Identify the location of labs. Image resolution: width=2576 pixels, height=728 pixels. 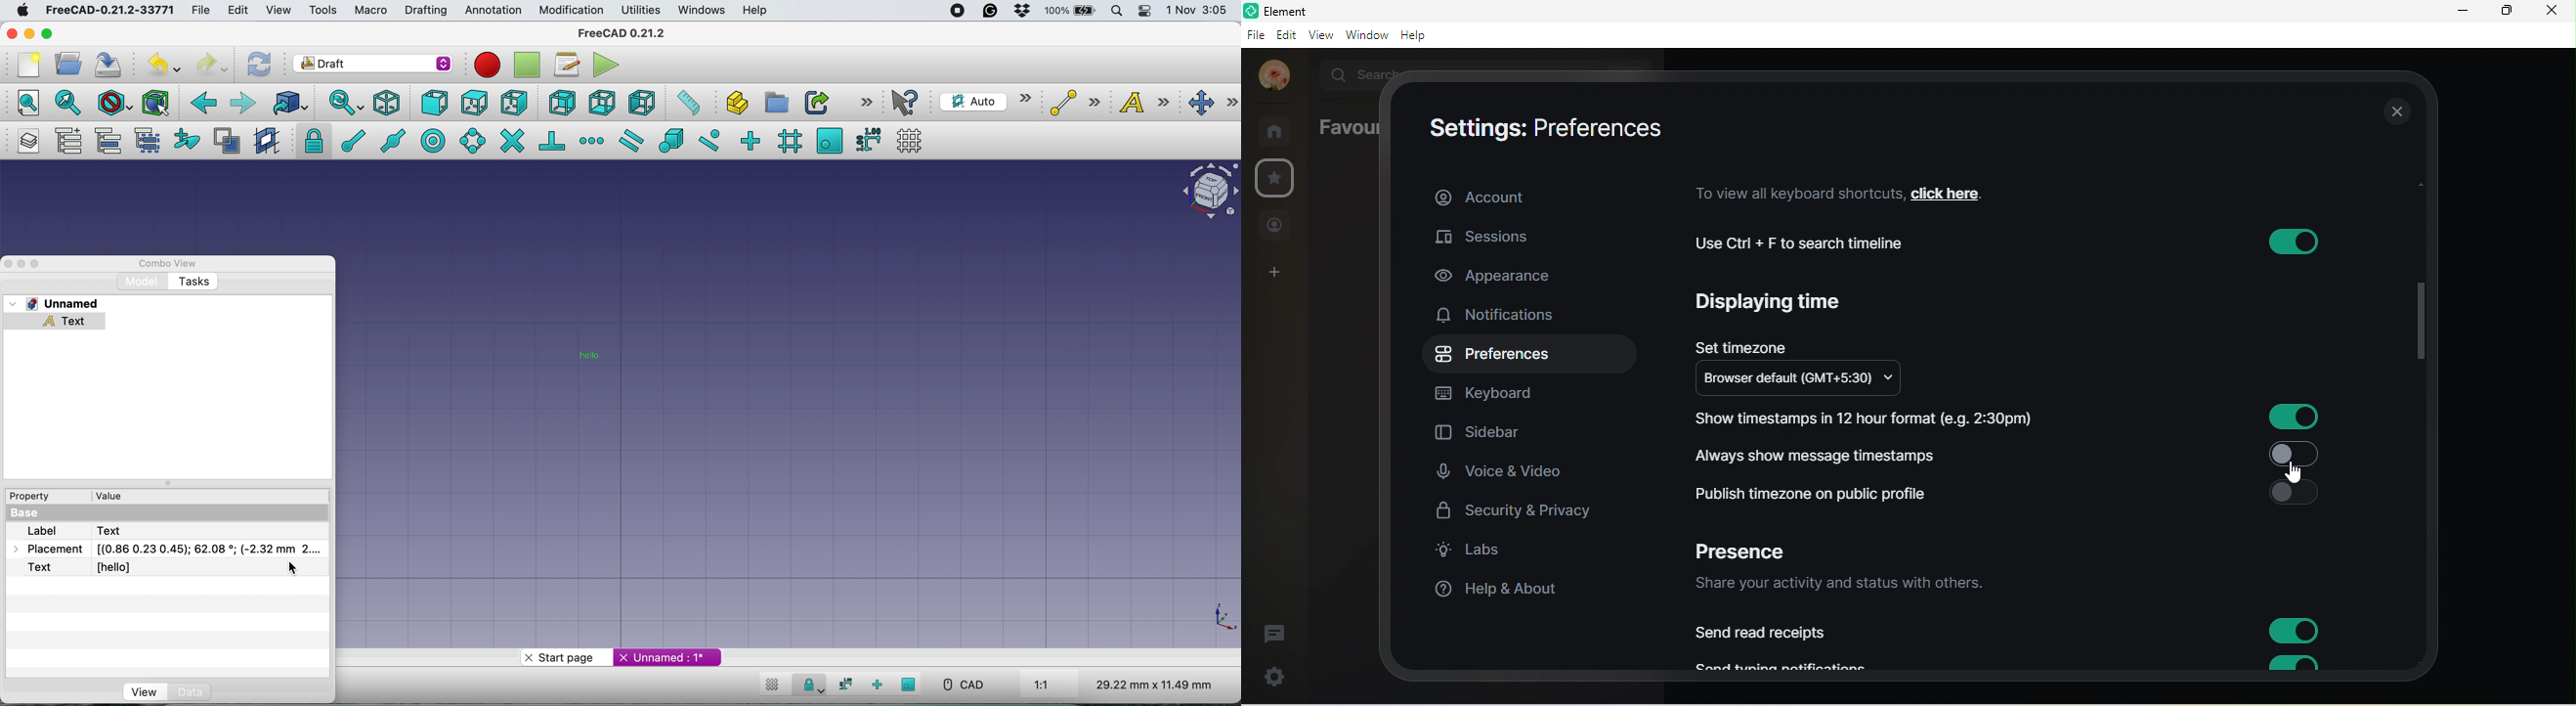
(1480, 554).